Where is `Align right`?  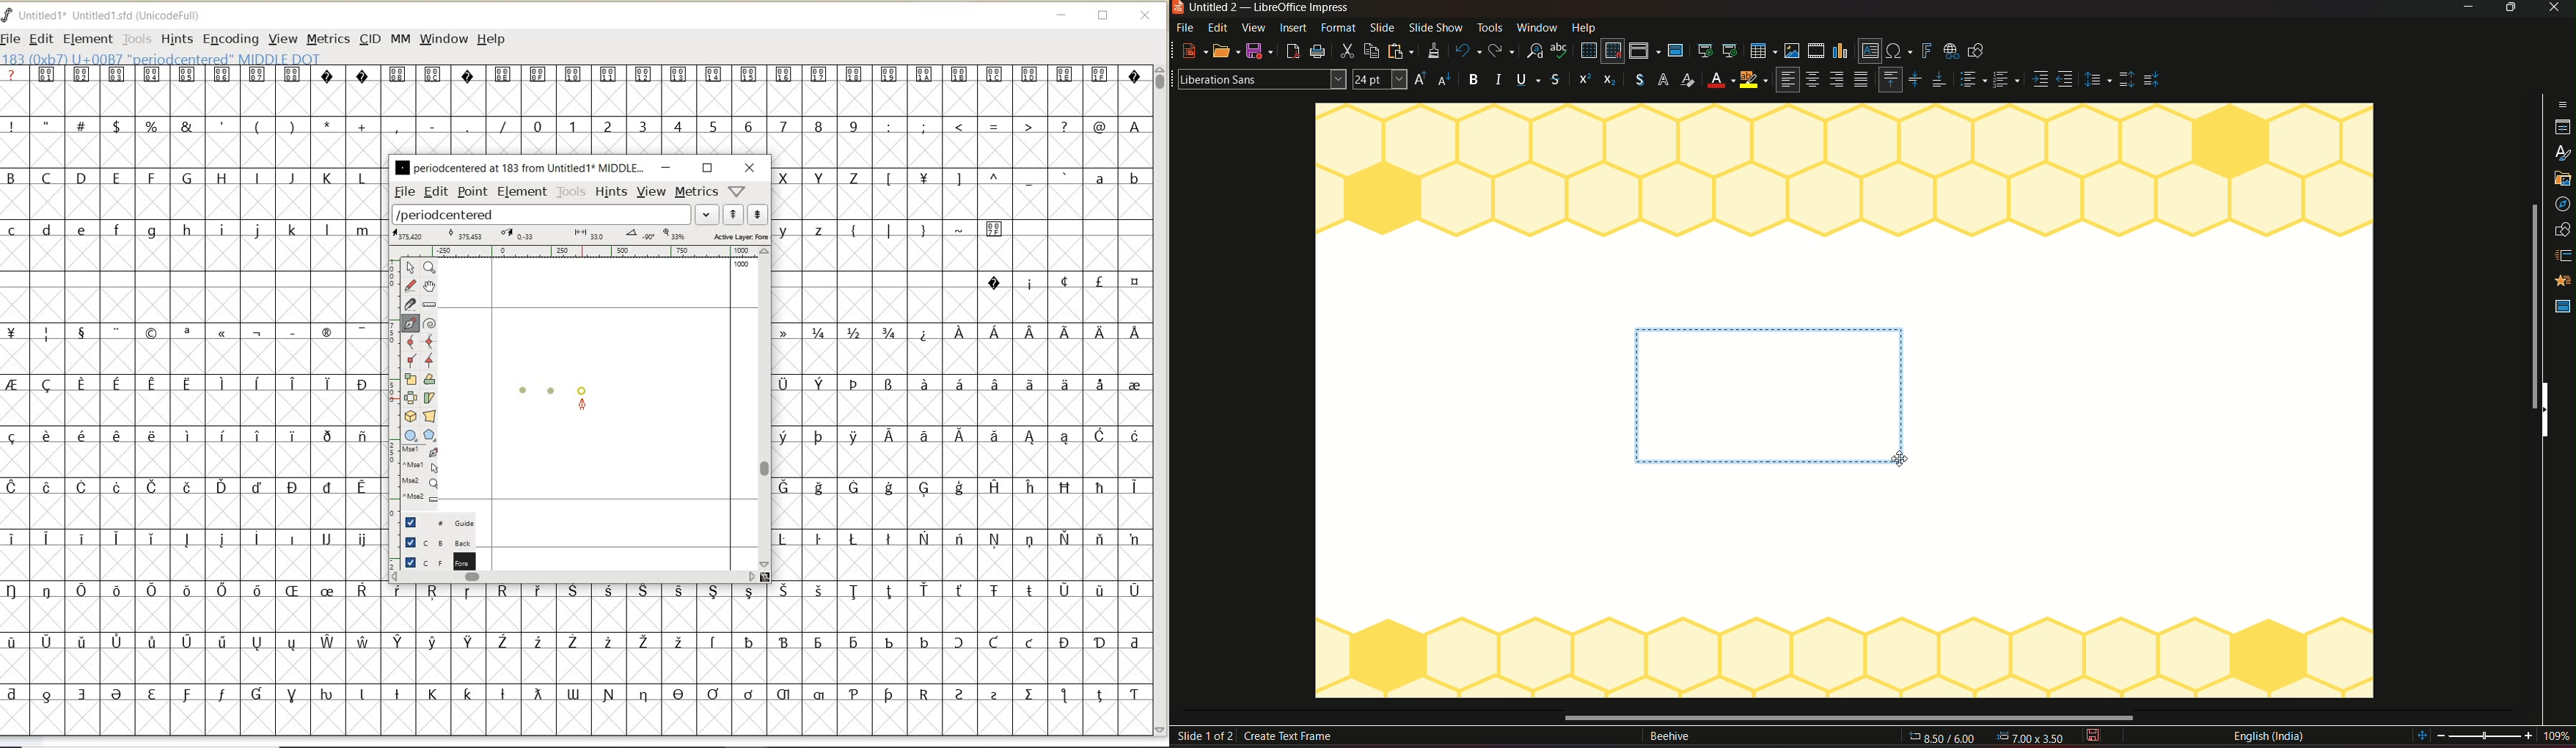 Align right is located at coordinates (1840, 80).